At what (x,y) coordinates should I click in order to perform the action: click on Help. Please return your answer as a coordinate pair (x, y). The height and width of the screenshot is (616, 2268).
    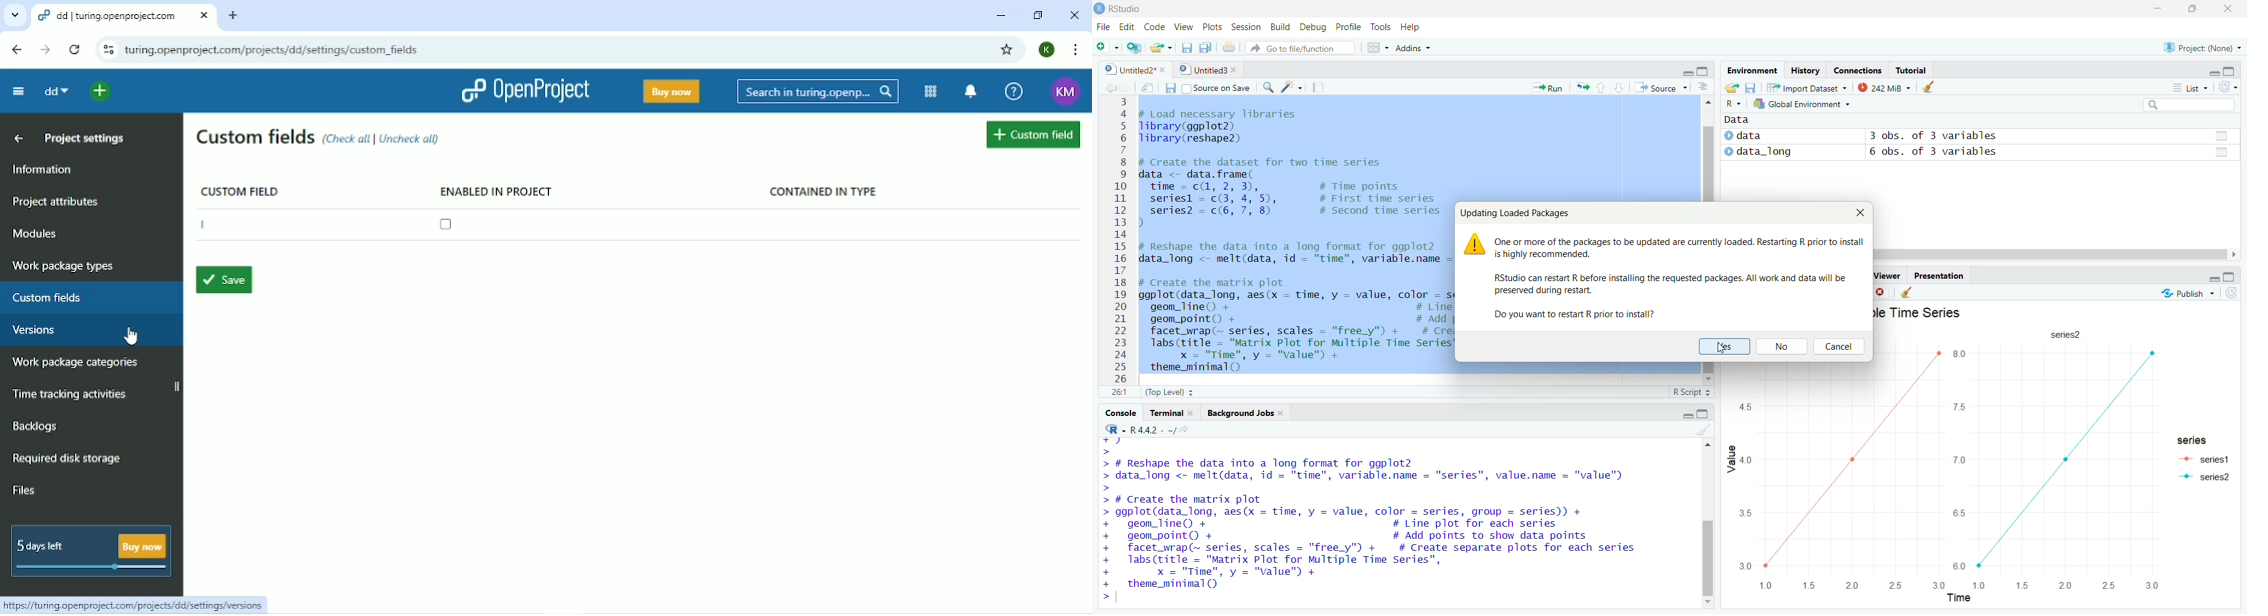
    Looking at the image, I should click on (1013, 92).